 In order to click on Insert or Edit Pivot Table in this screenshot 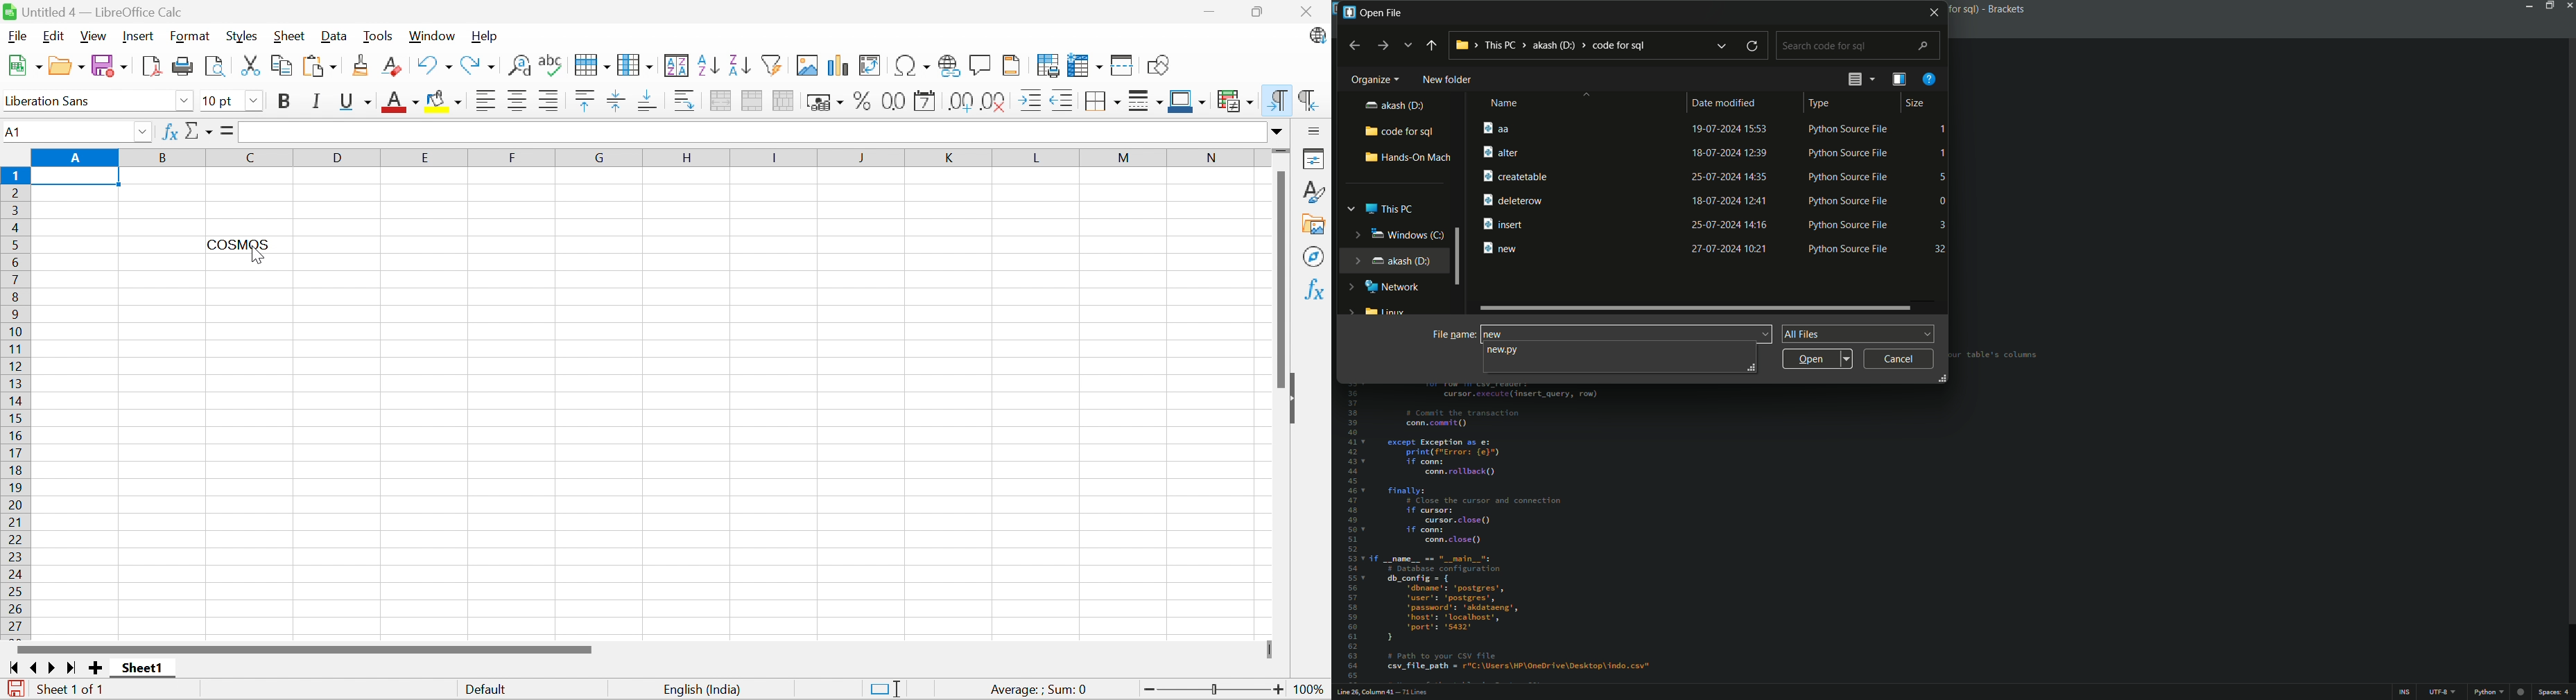, I will do `click(872, 65)`.